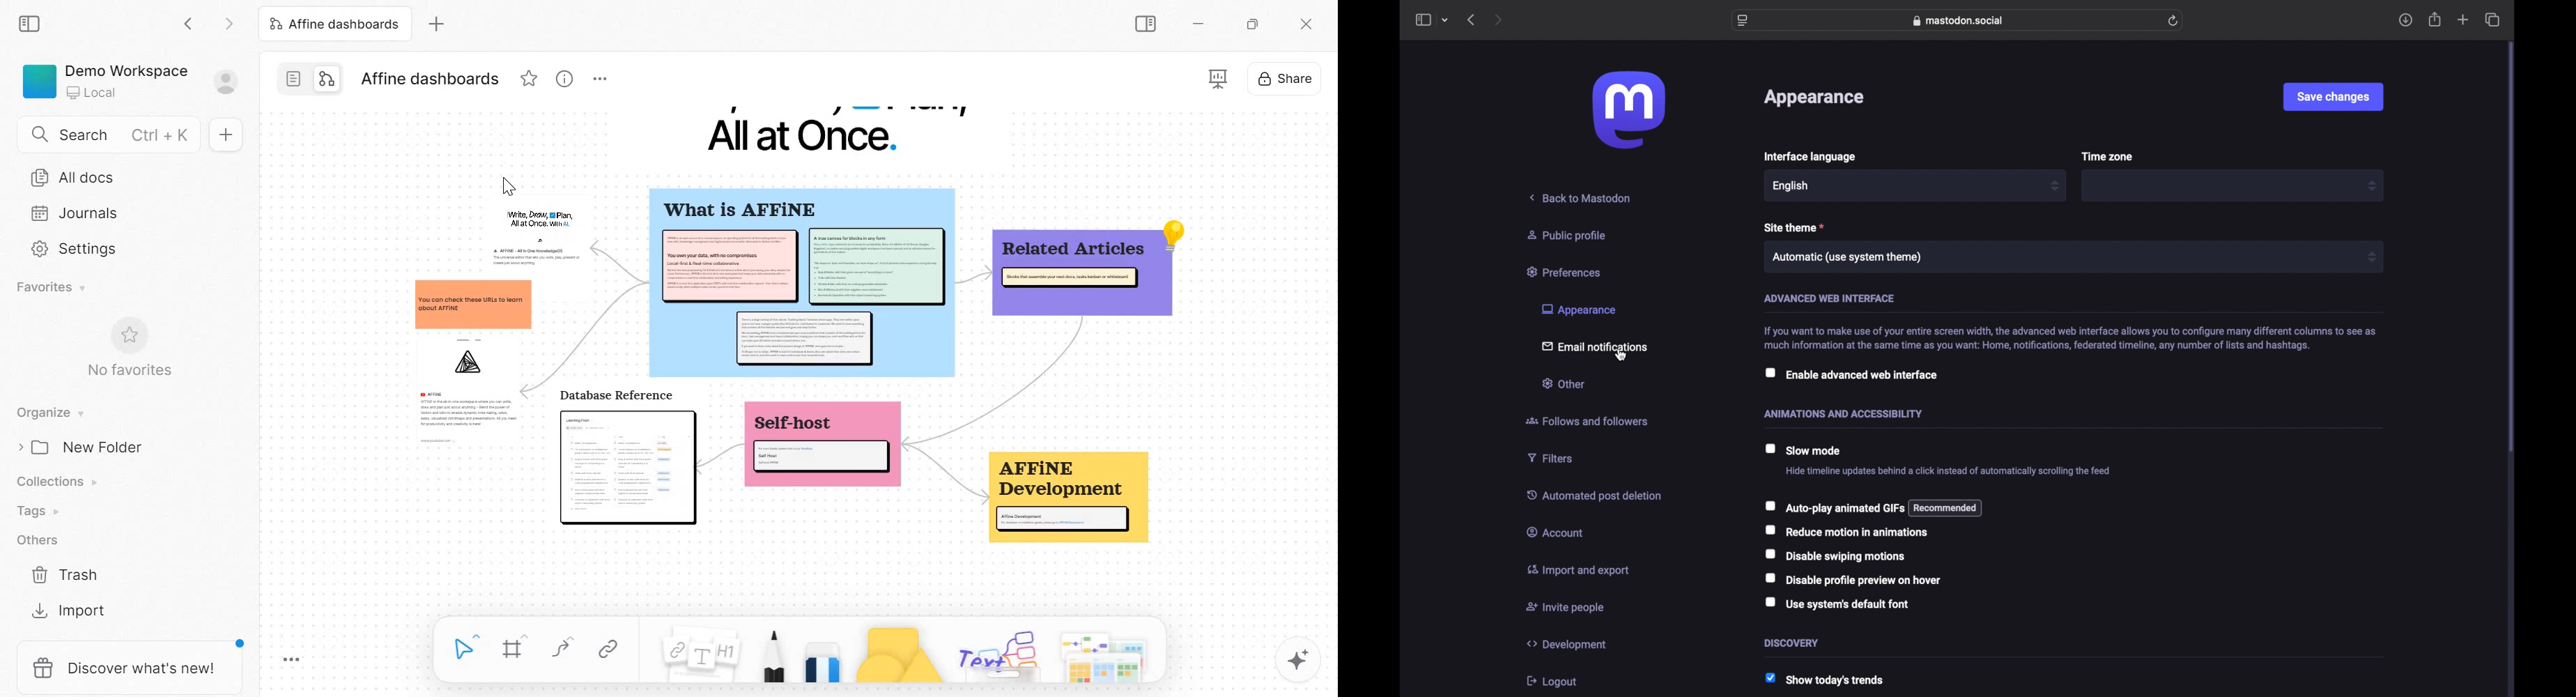 This screenshot has width=2576, height=700. Describe the element at coordinates (2055, 185) in the screenshot. I see `dropdown` at that location.